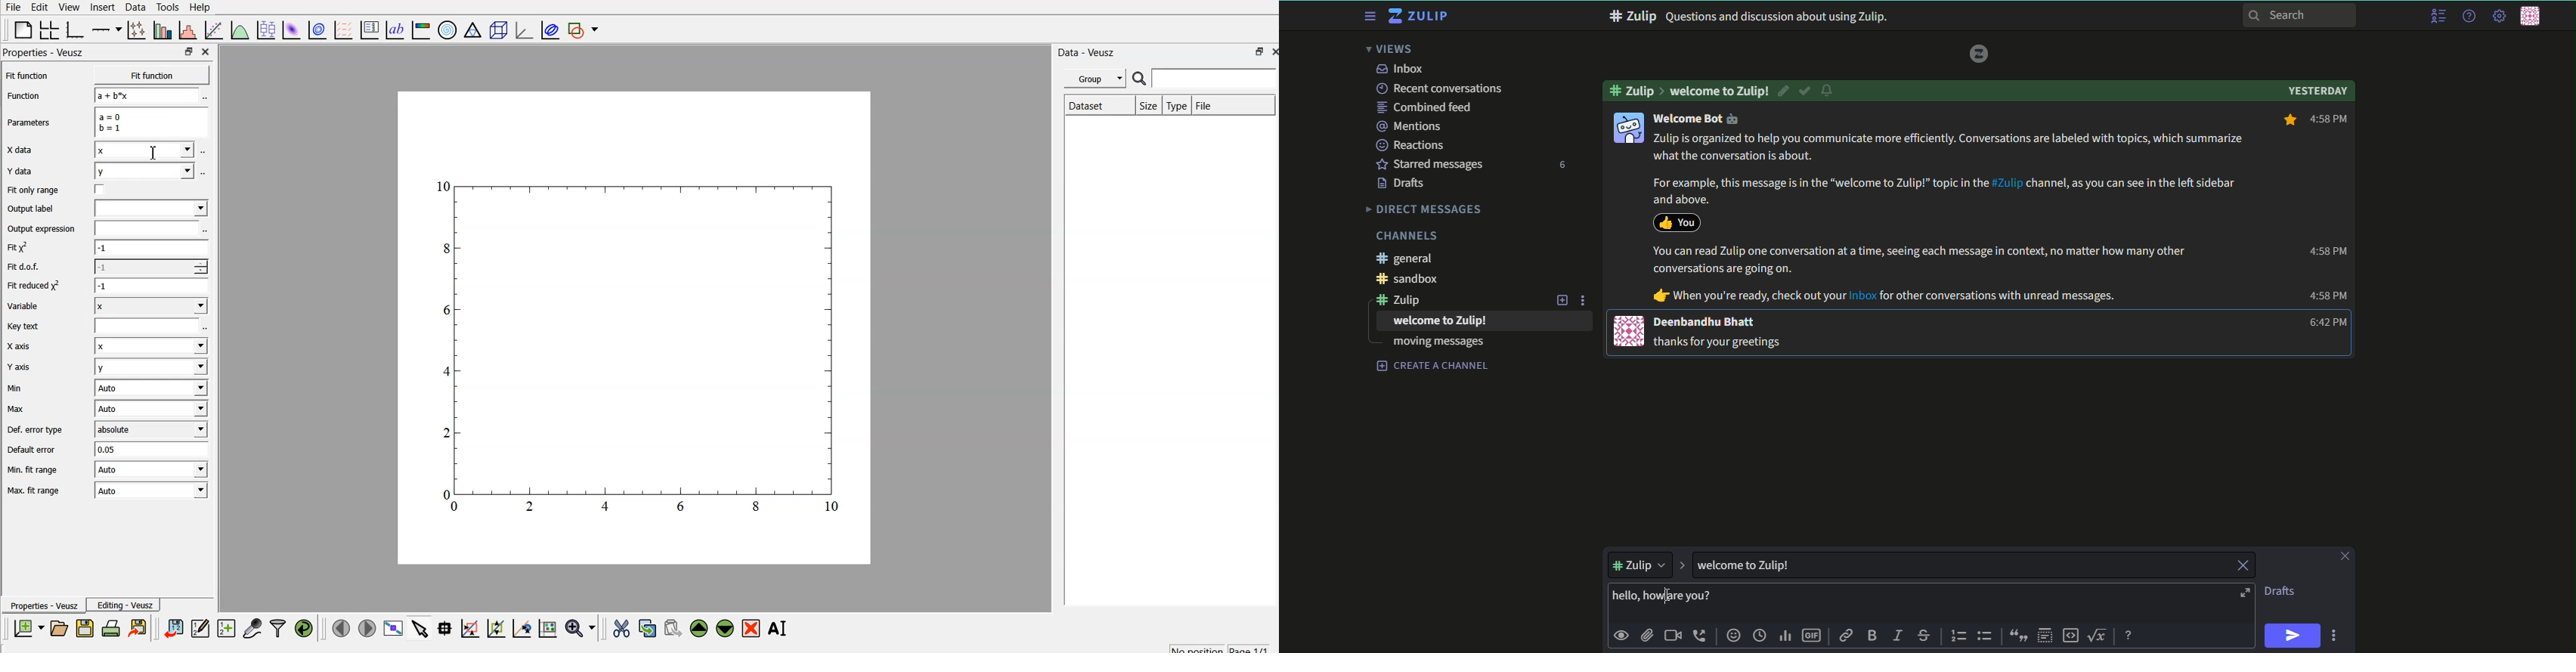 Image resolution: width=2576 pixels, height=672 pixels. What do you see at coordinates (1787, 637) in the screenshot?
I see `poll` at bounding box center [1787, 637].